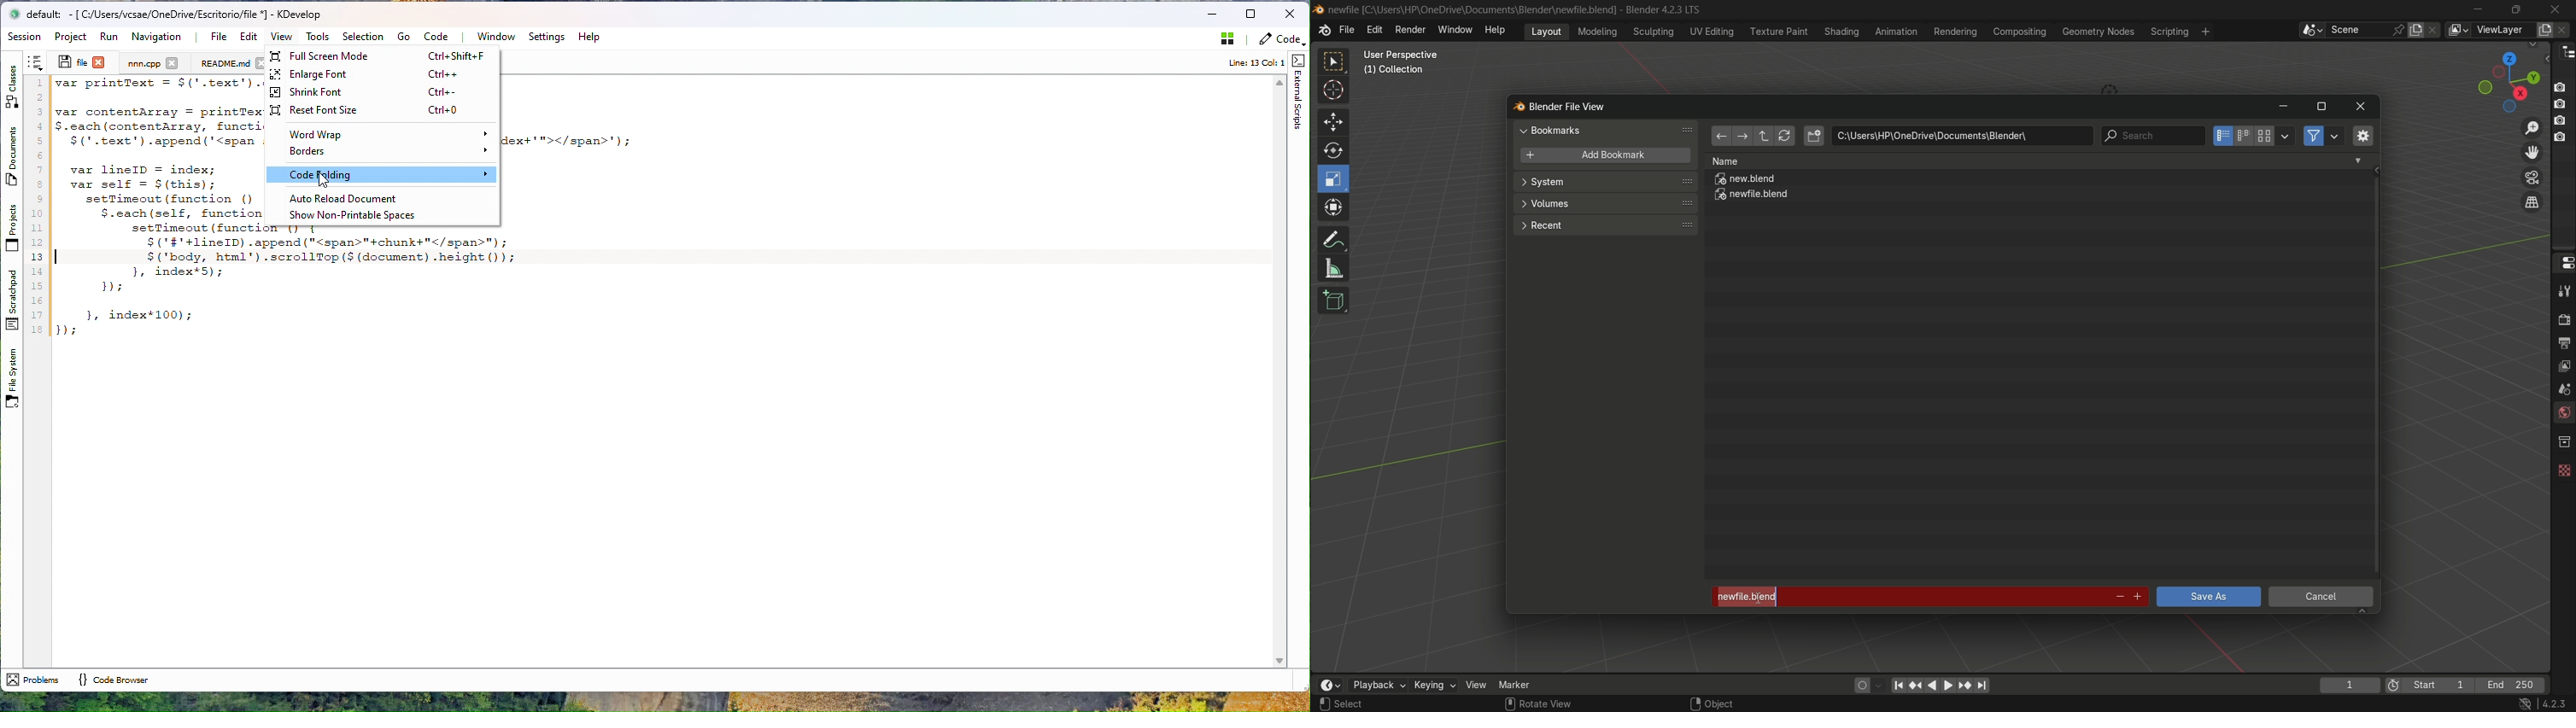  Describe the element at coordinates (1814, 136) in the screenshot. I see `new directory` at that location.